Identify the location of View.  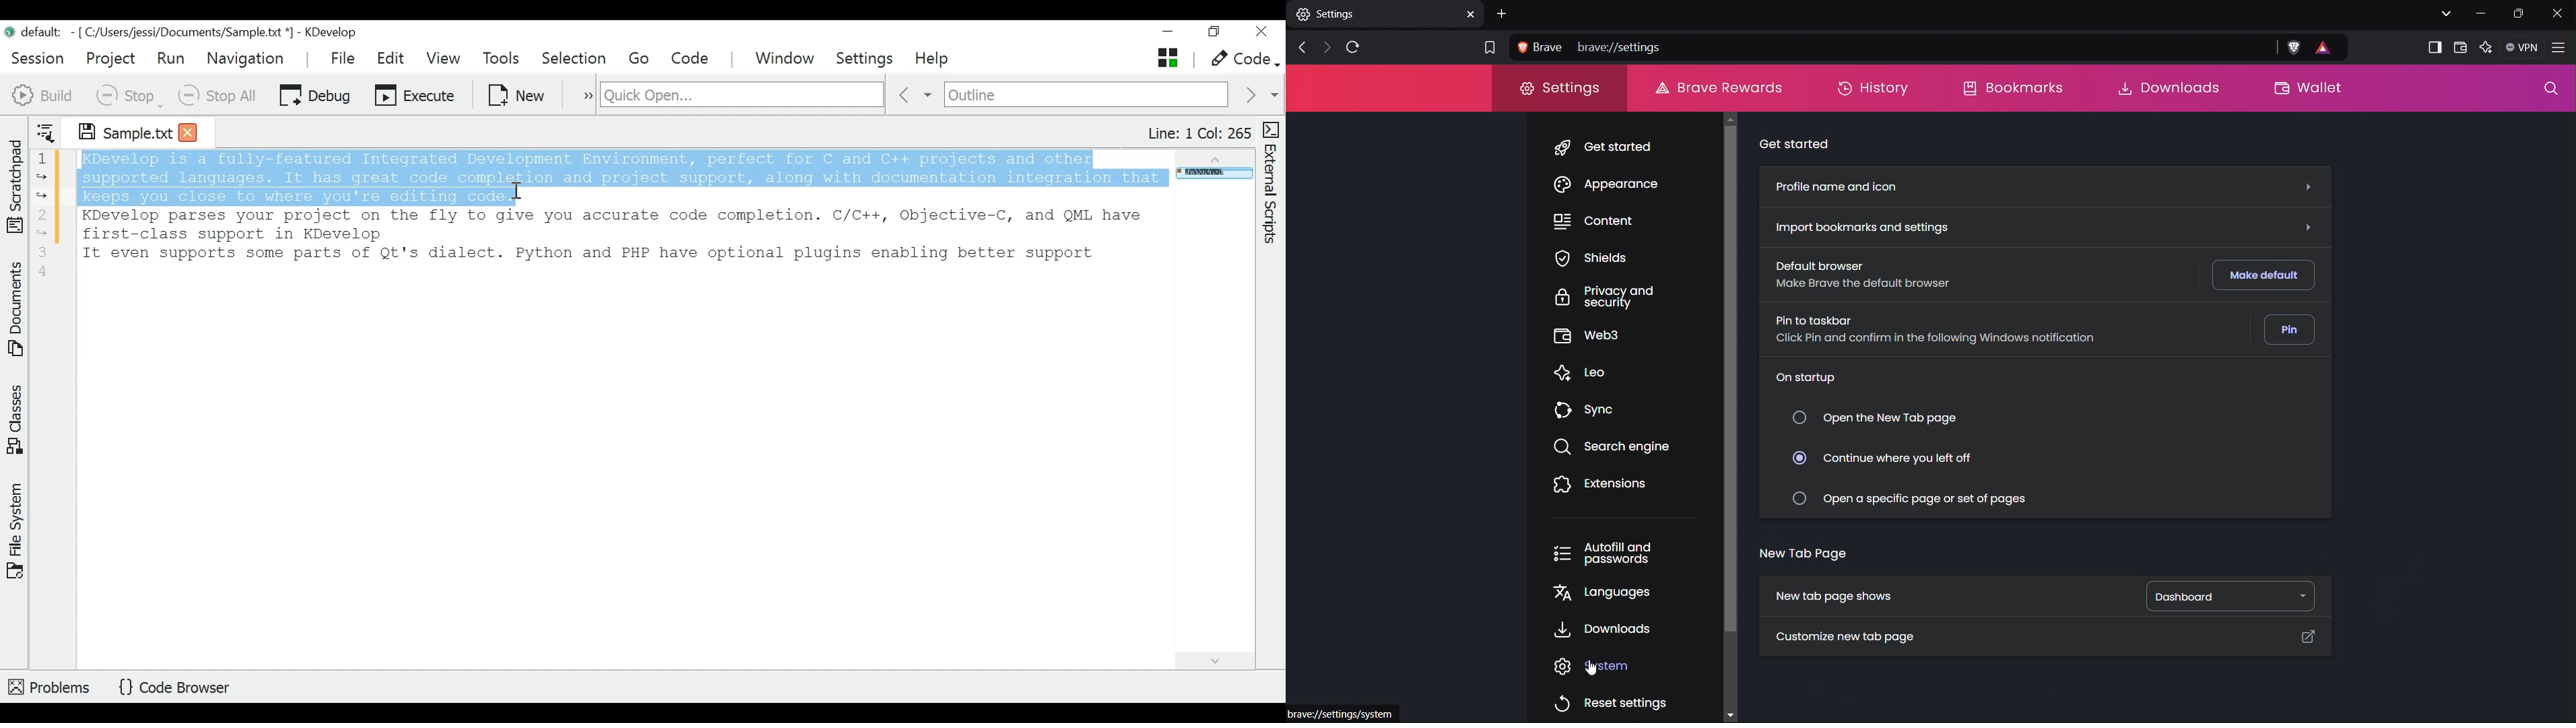
(443, 58).